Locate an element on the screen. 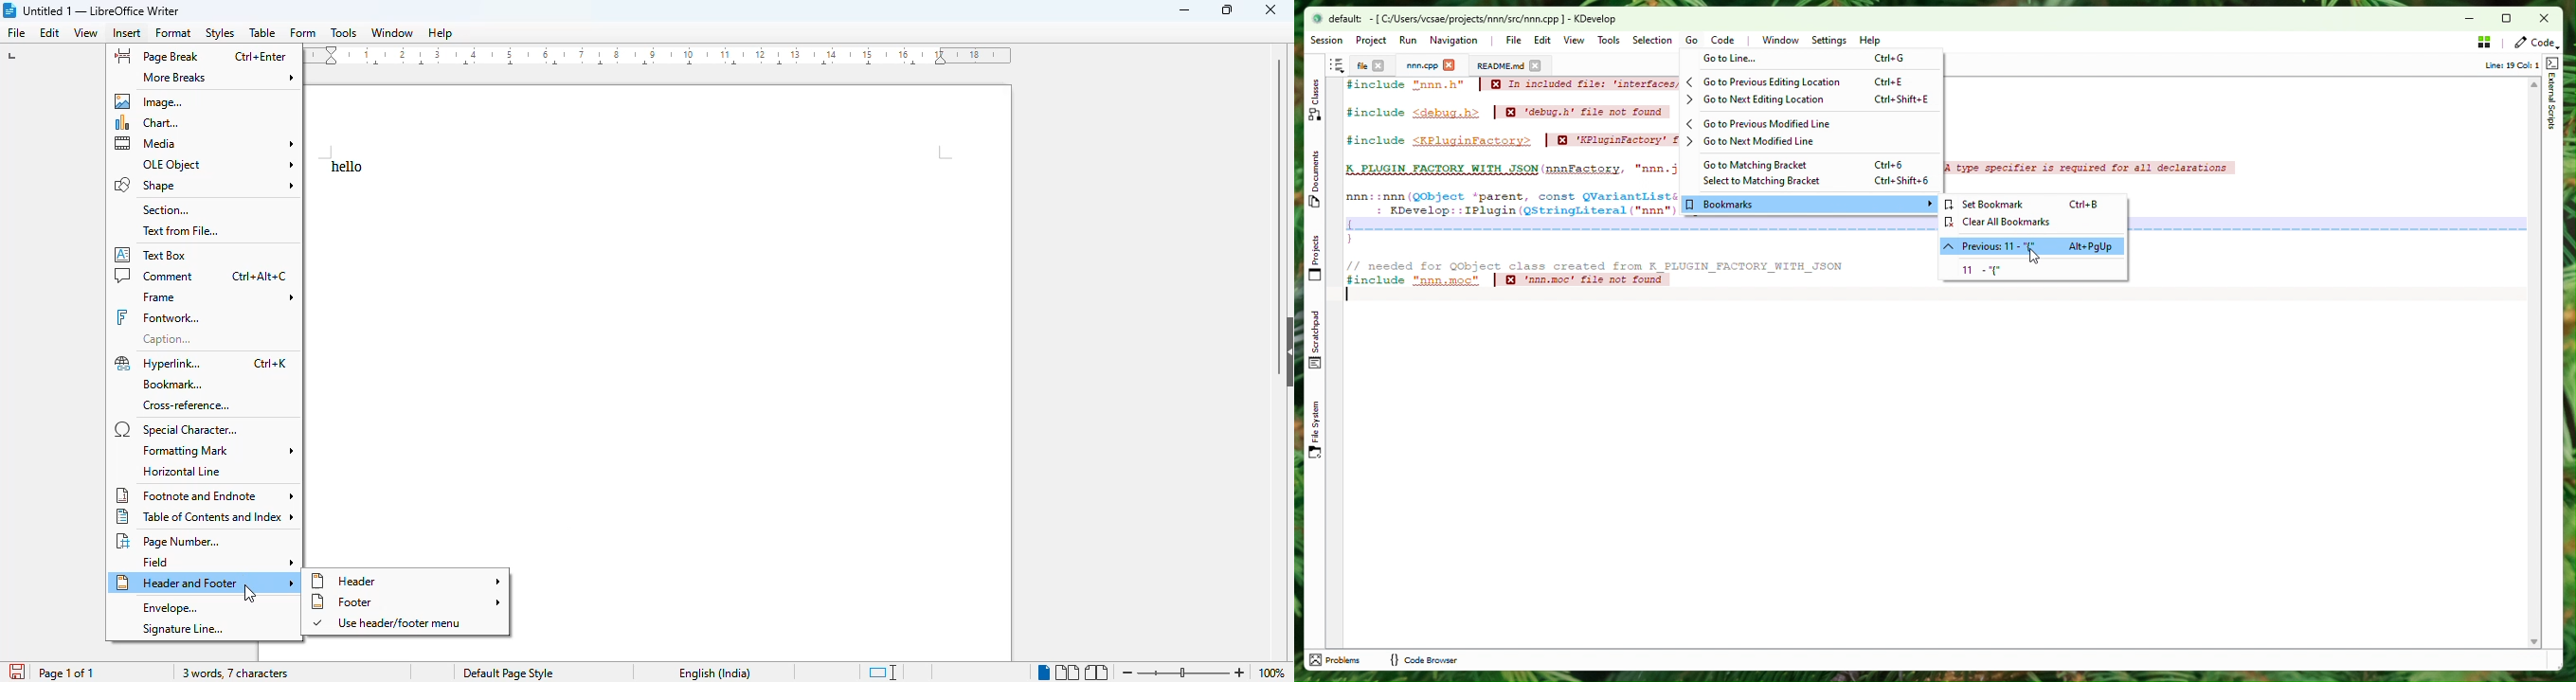  special character is located at coordinates (178, 429).